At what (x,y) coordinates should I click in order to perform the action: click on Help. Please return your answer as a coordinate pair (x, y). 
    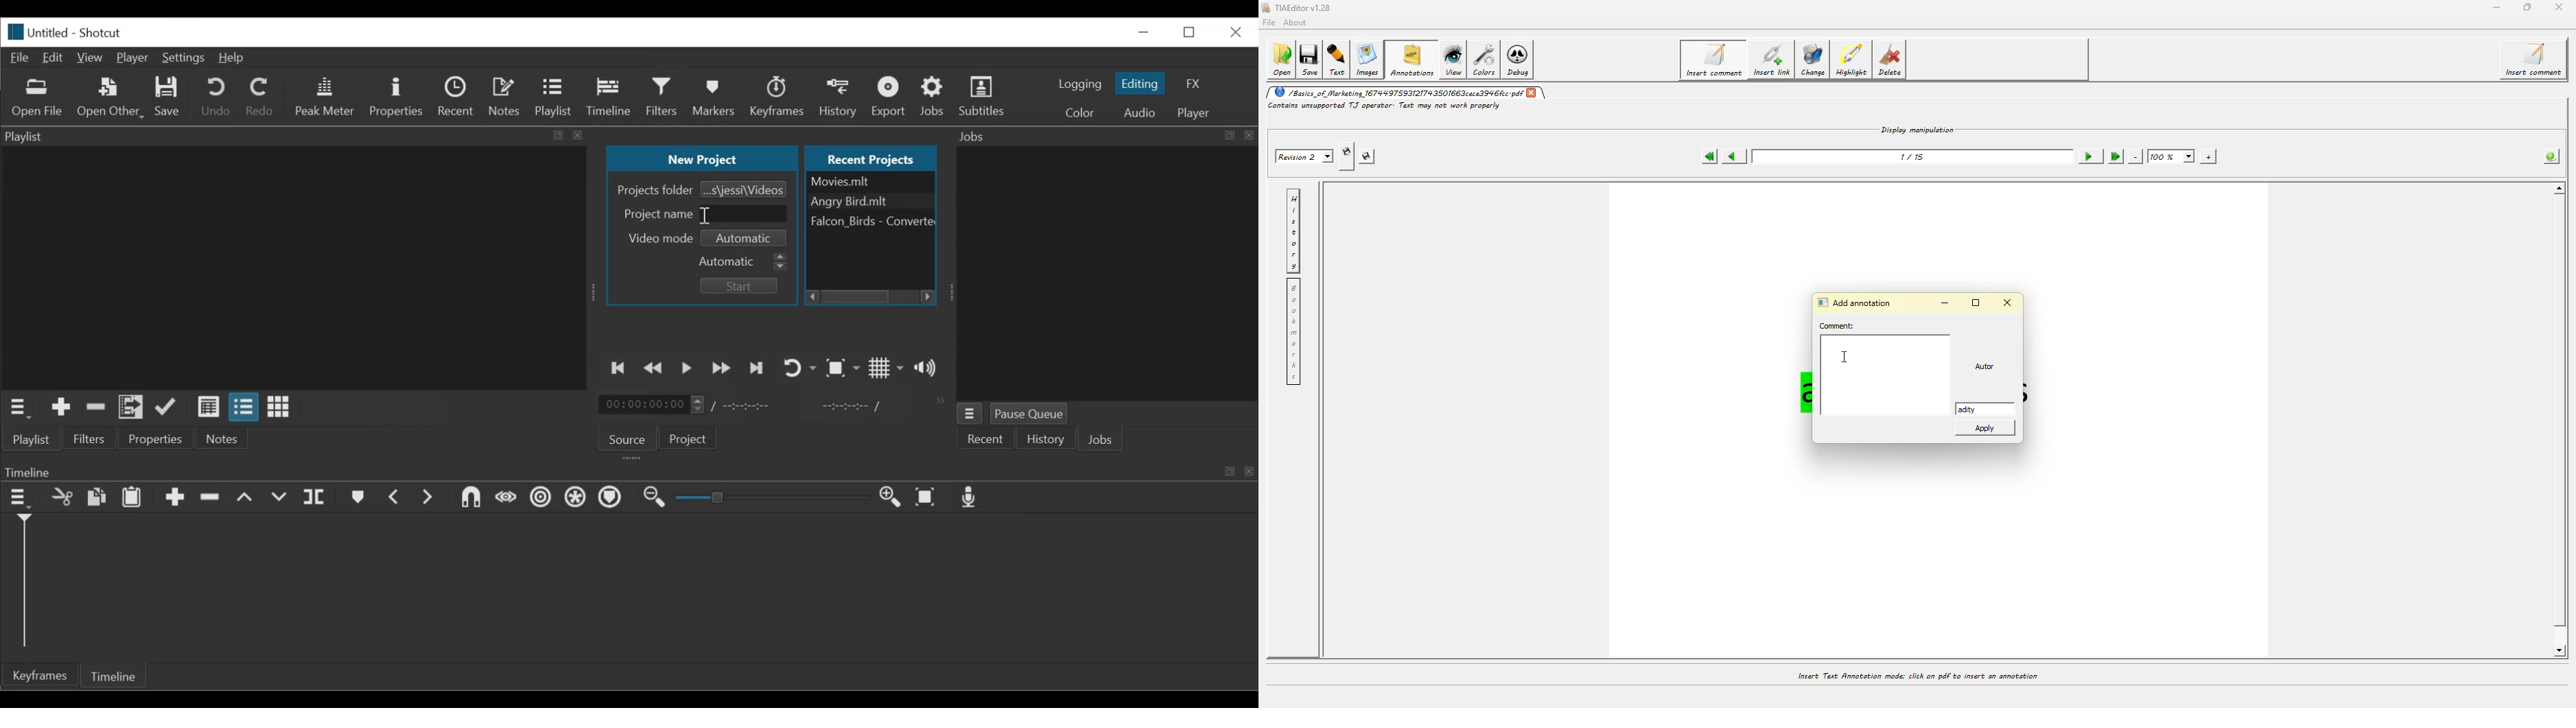
    Looking at the image, I should click on (237, 58).